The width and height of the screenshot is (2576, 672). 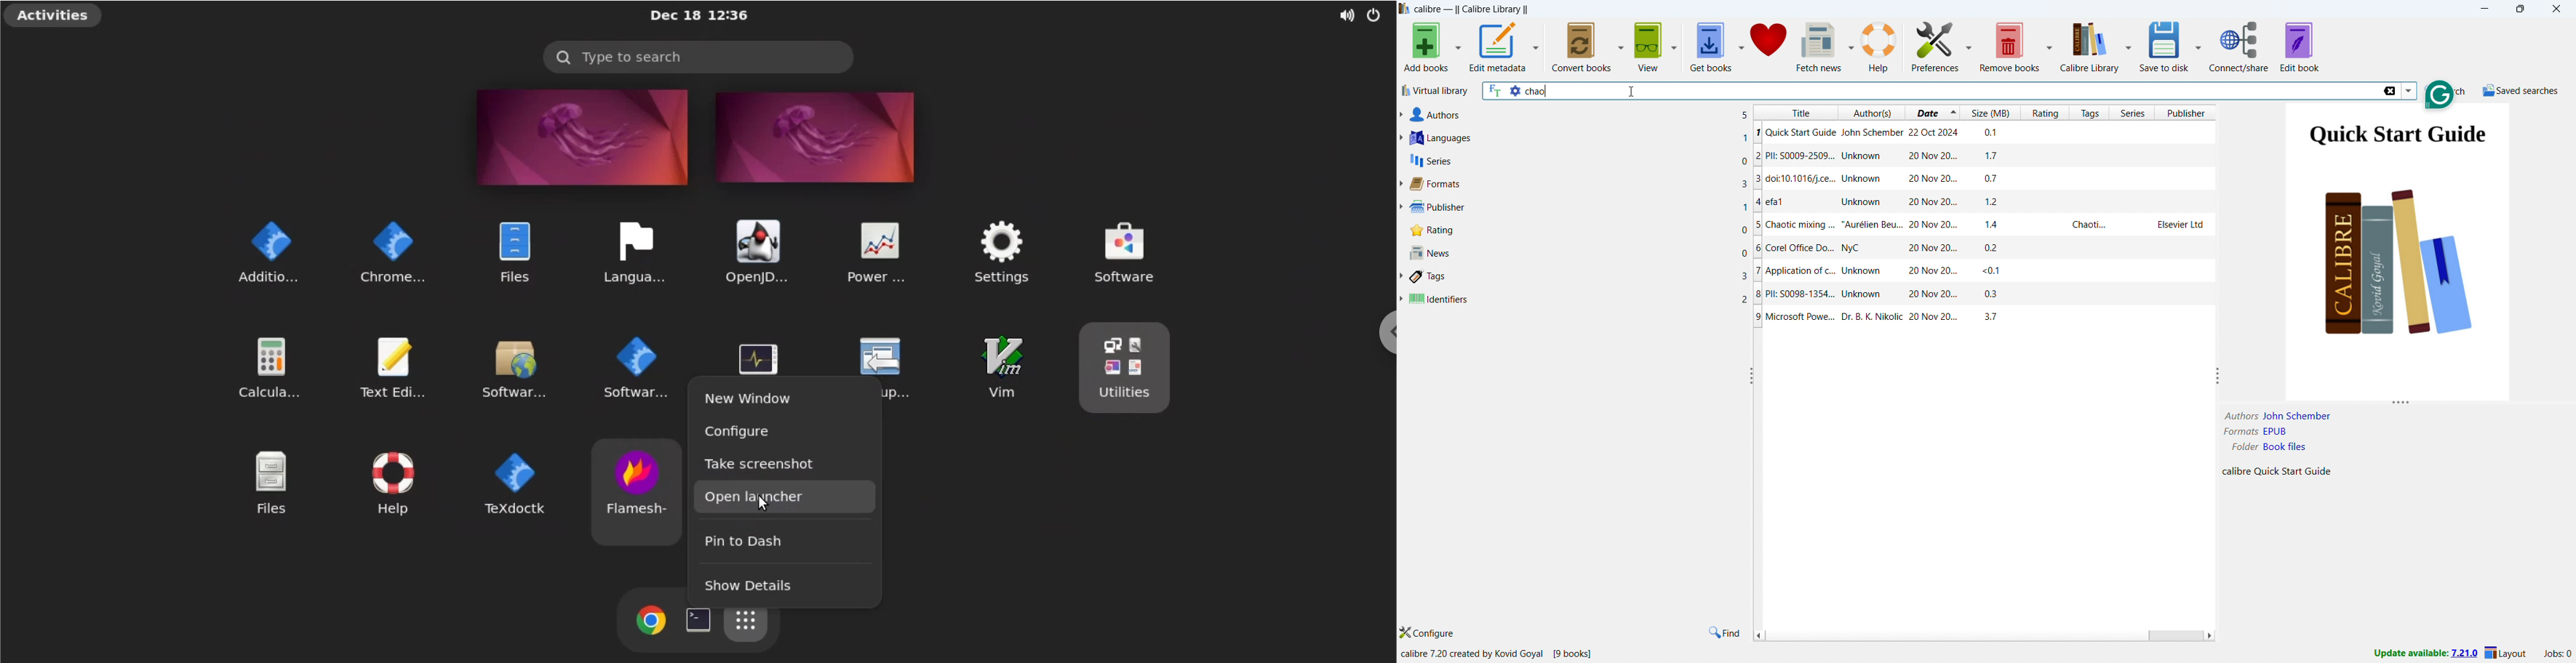 What do you see at coordinates (1579, 160) in the screenshot?
I see `series` at bounding box center [1579, 160].